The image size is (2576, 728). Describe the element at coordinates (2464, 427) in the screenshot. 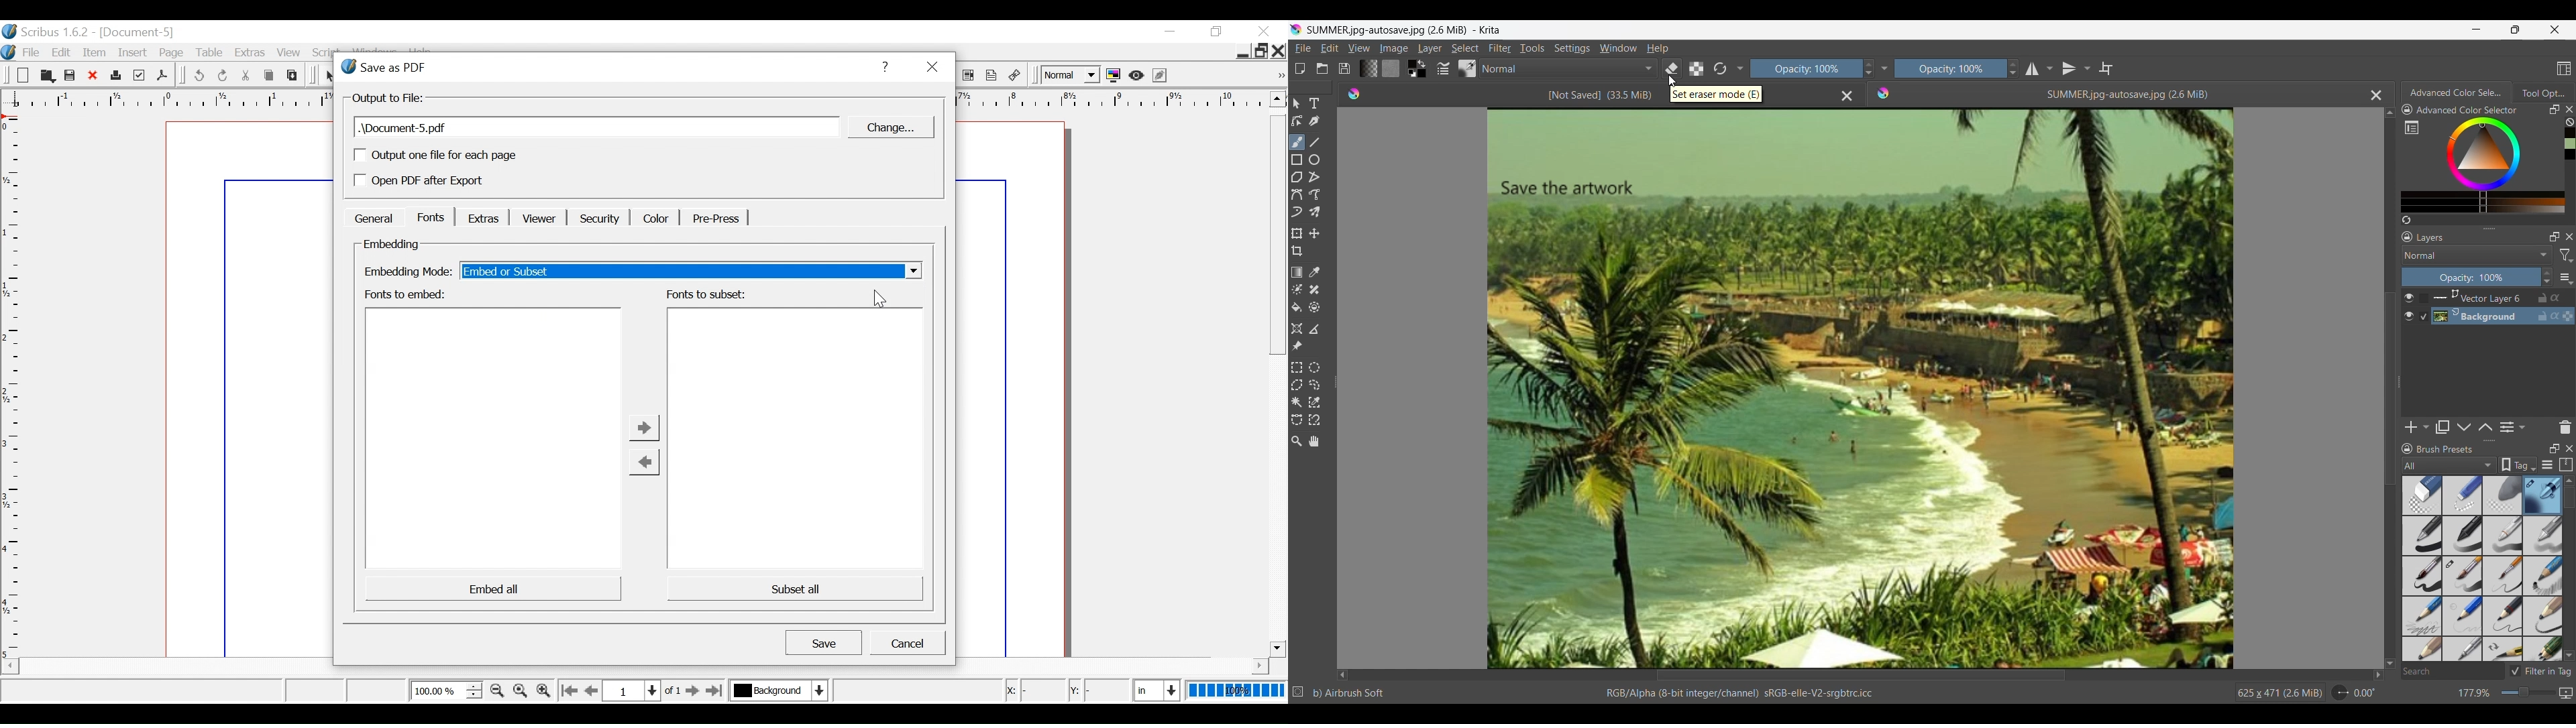

I see `Move layer down` at that location.